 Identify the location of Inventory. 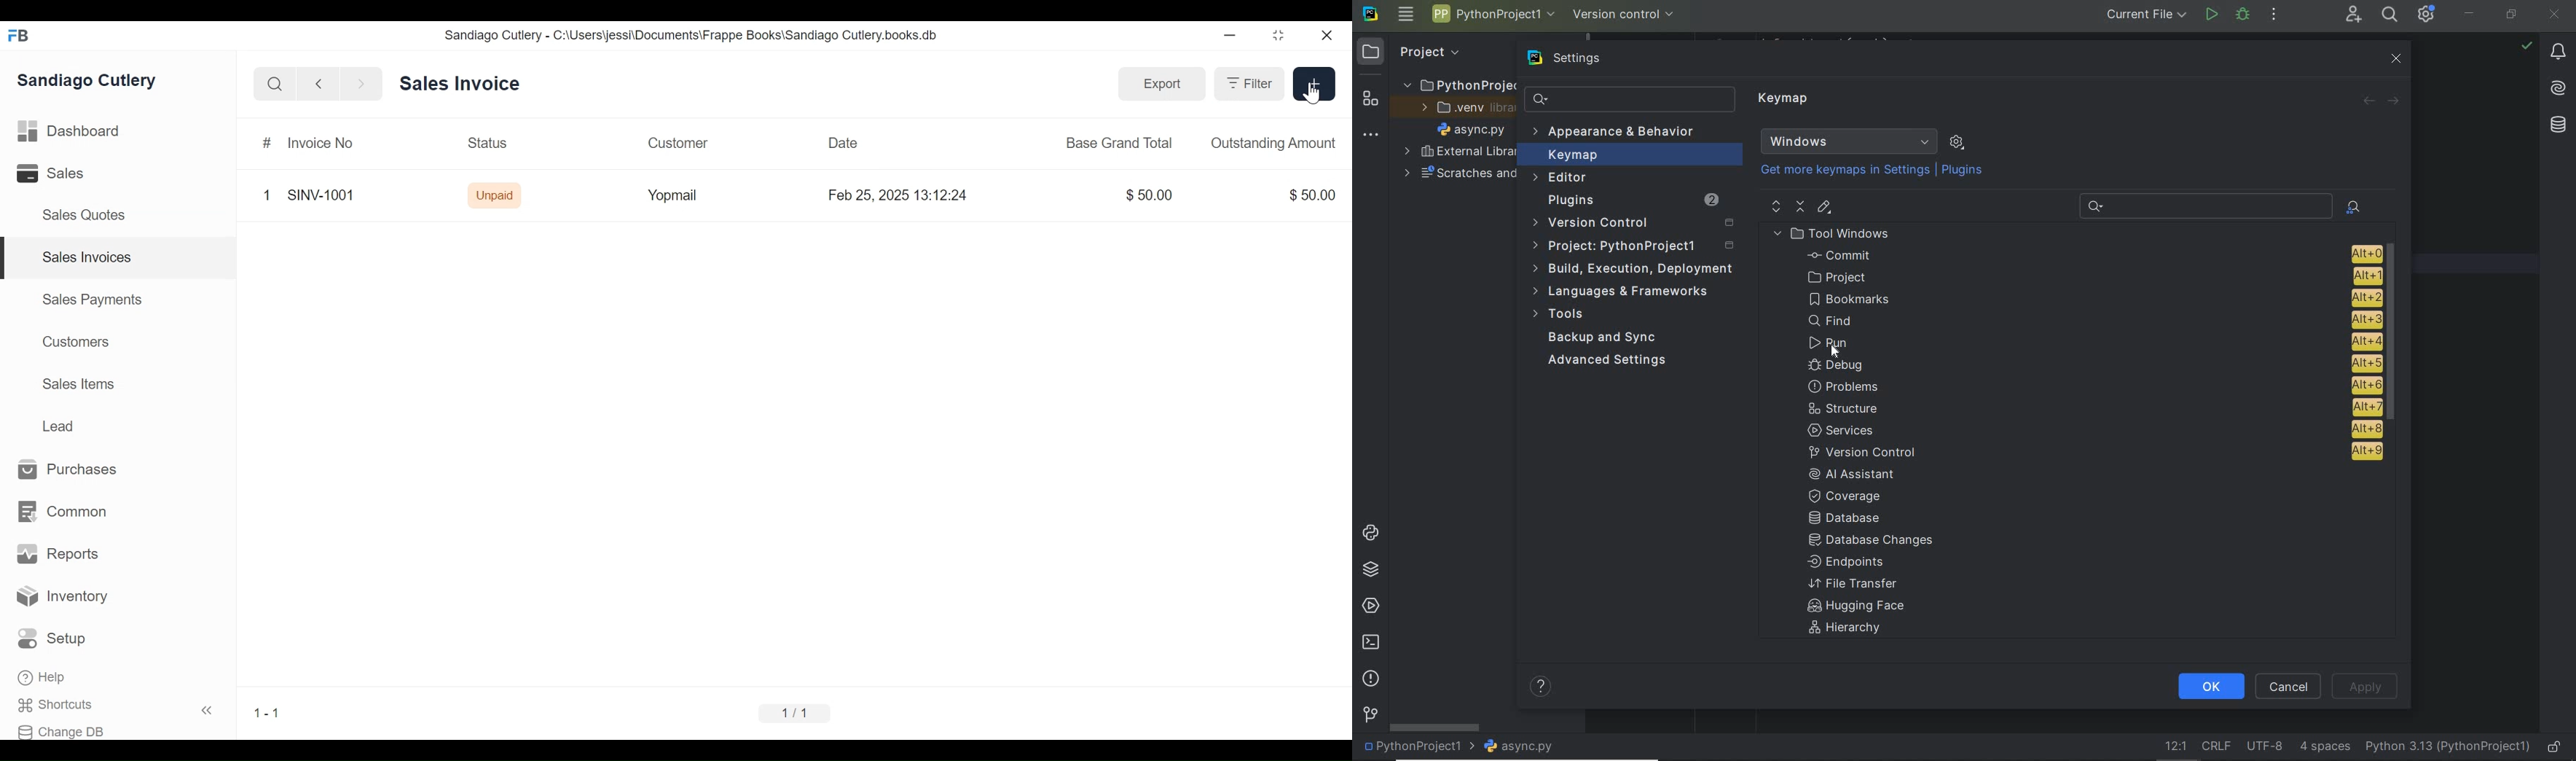
(62, 598).